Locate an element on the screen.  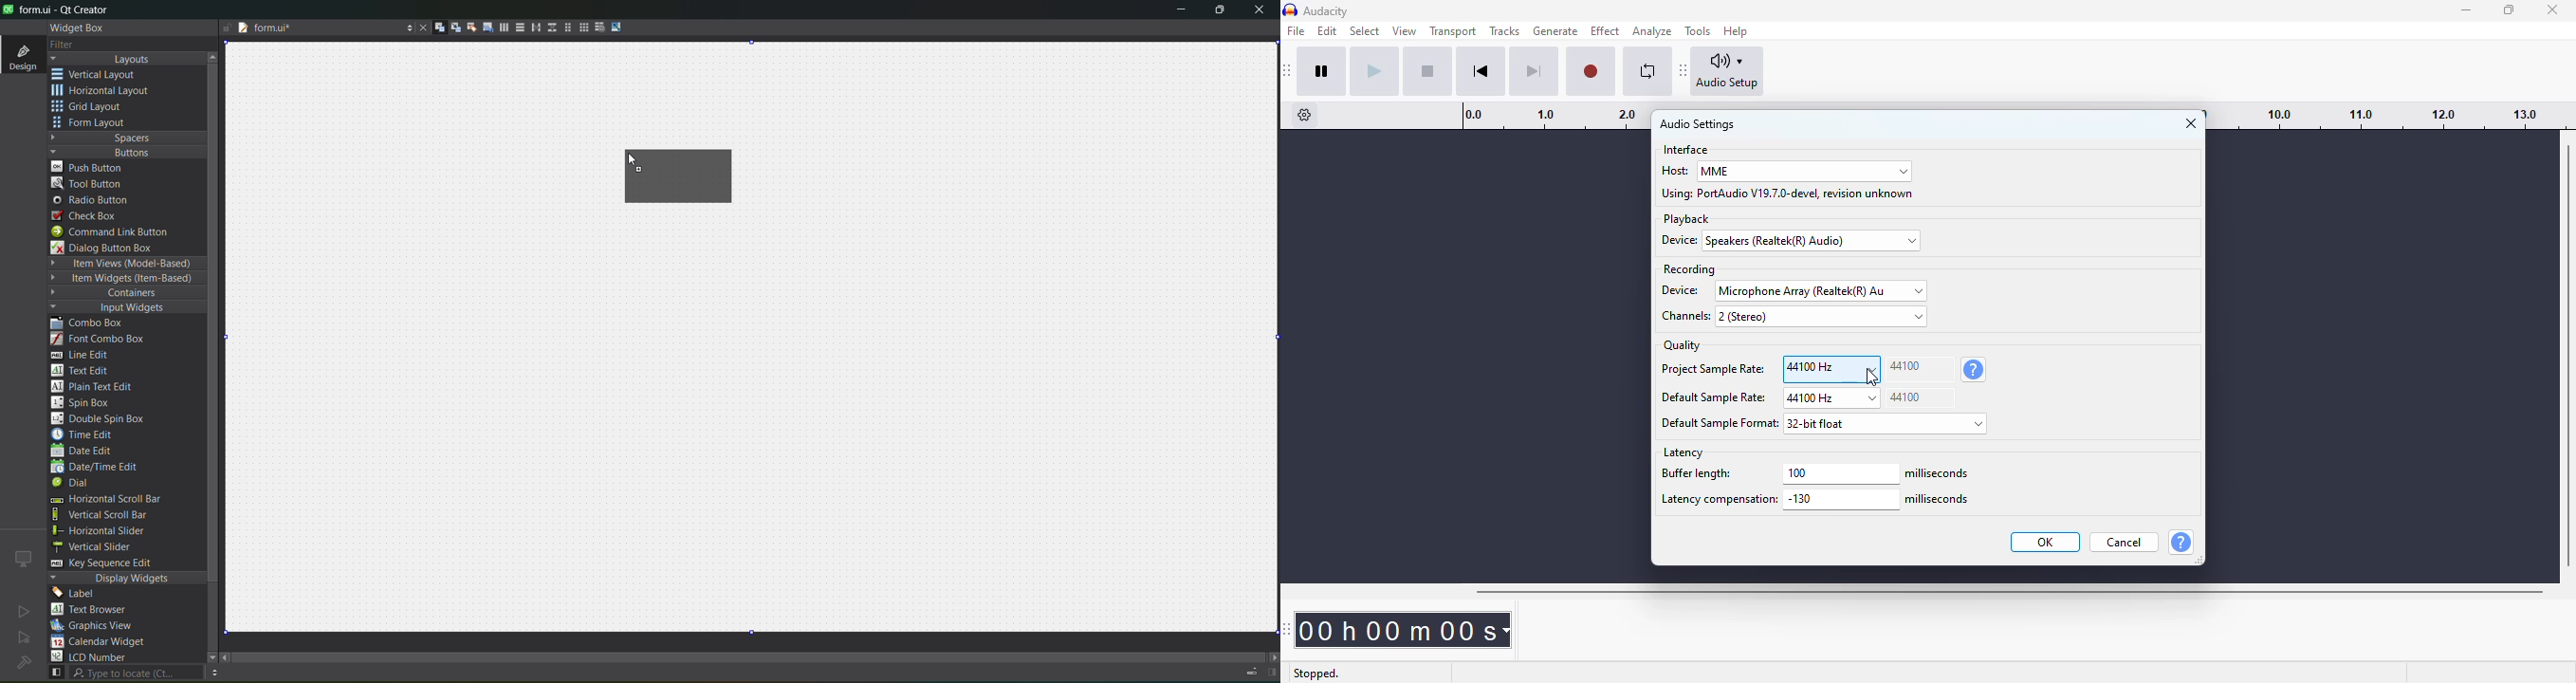
skip to end is located at coordinates (1533, 72).